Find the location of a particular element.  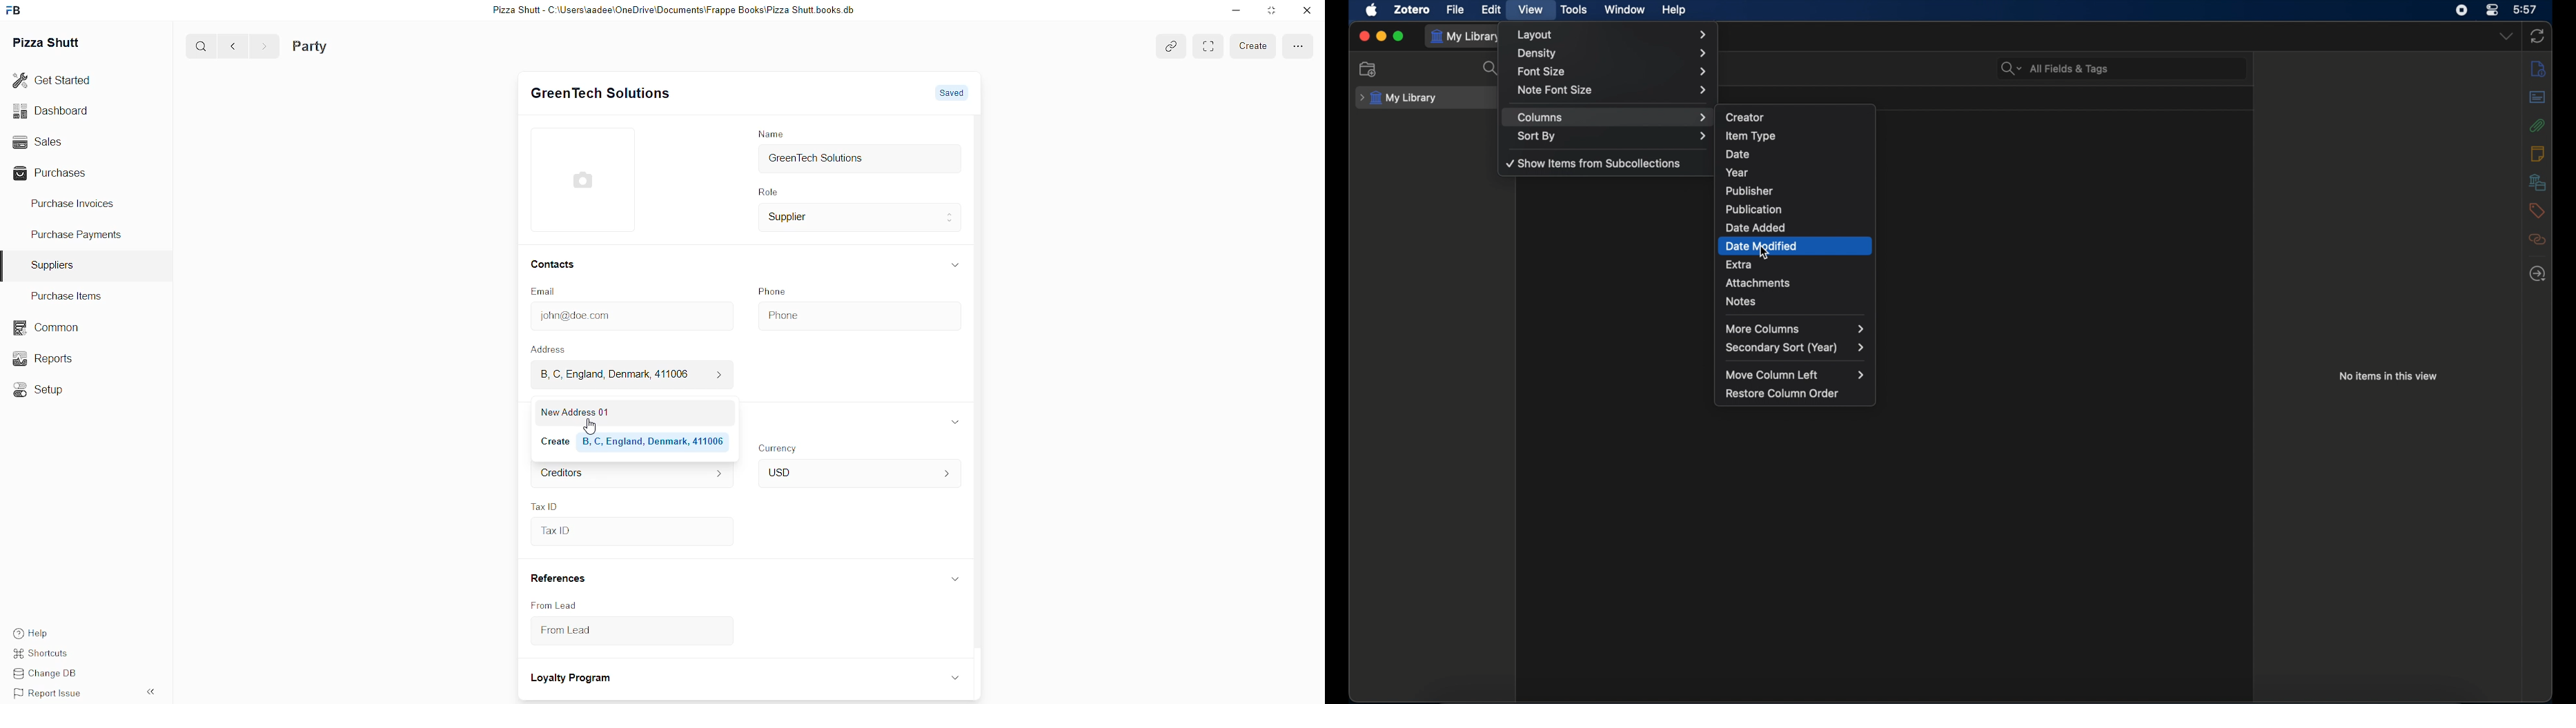

my library is located at coordinates (1466, 36).